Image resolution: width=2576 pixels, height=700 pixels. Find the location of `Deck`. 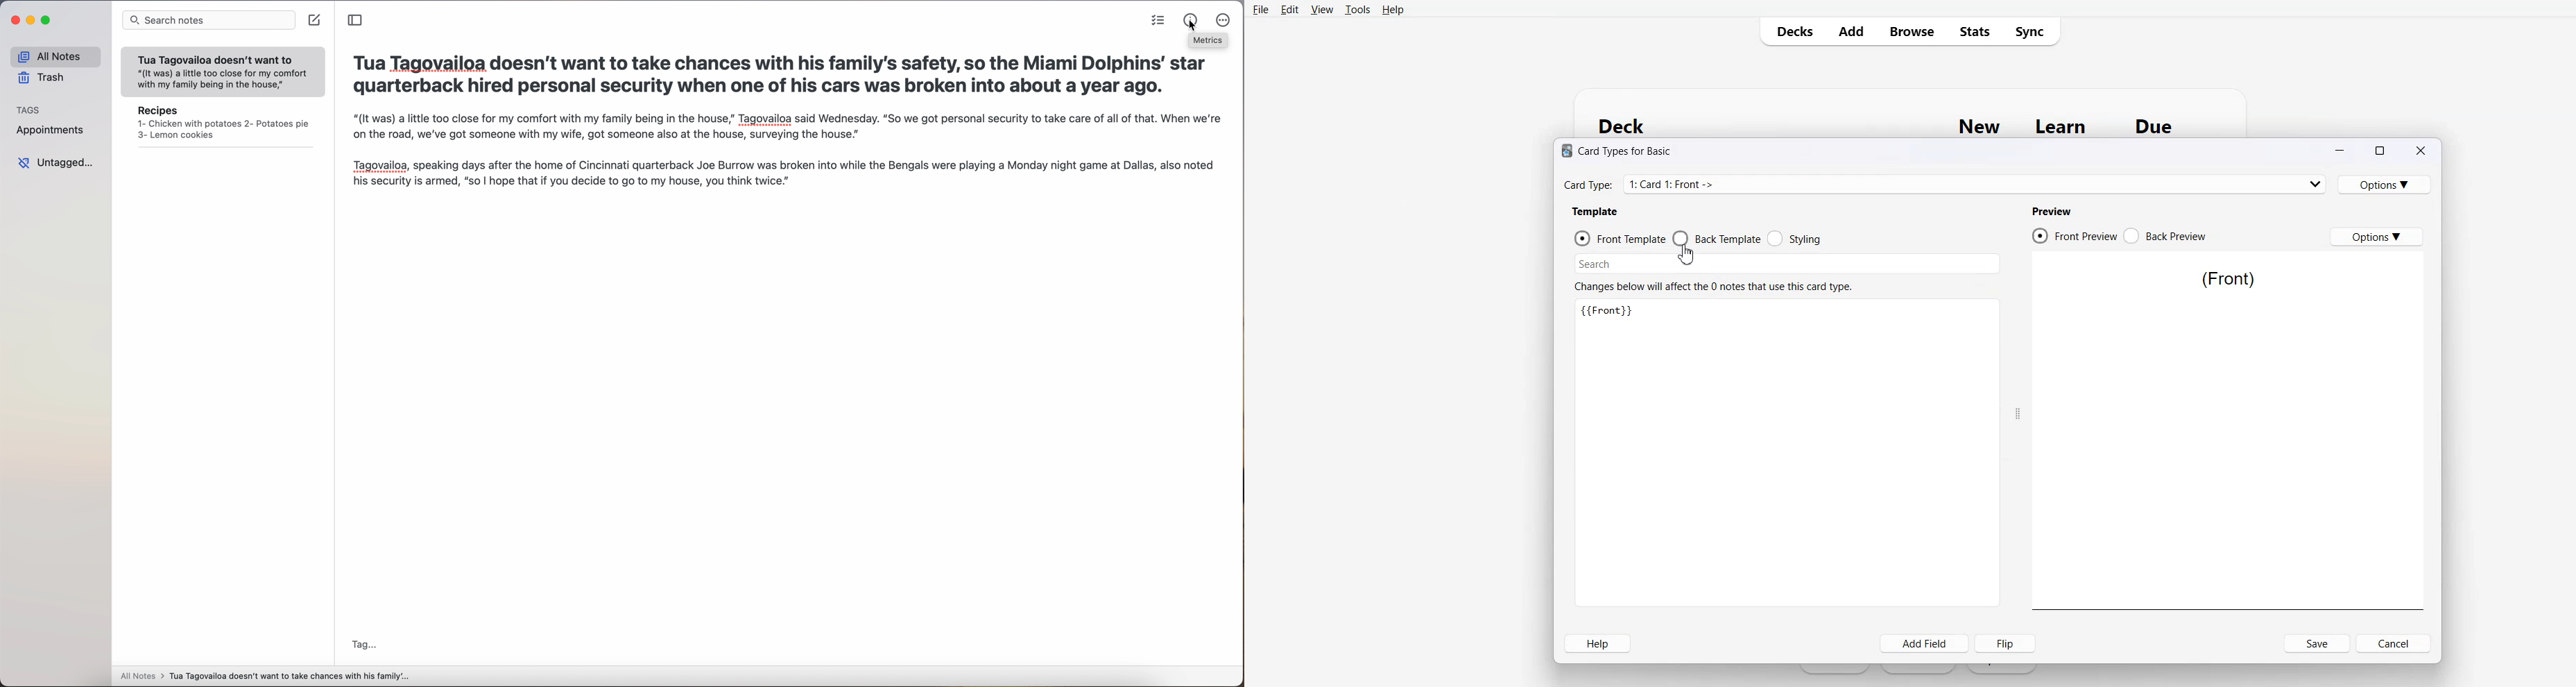

Deck is located at coordinates (1629, 126).